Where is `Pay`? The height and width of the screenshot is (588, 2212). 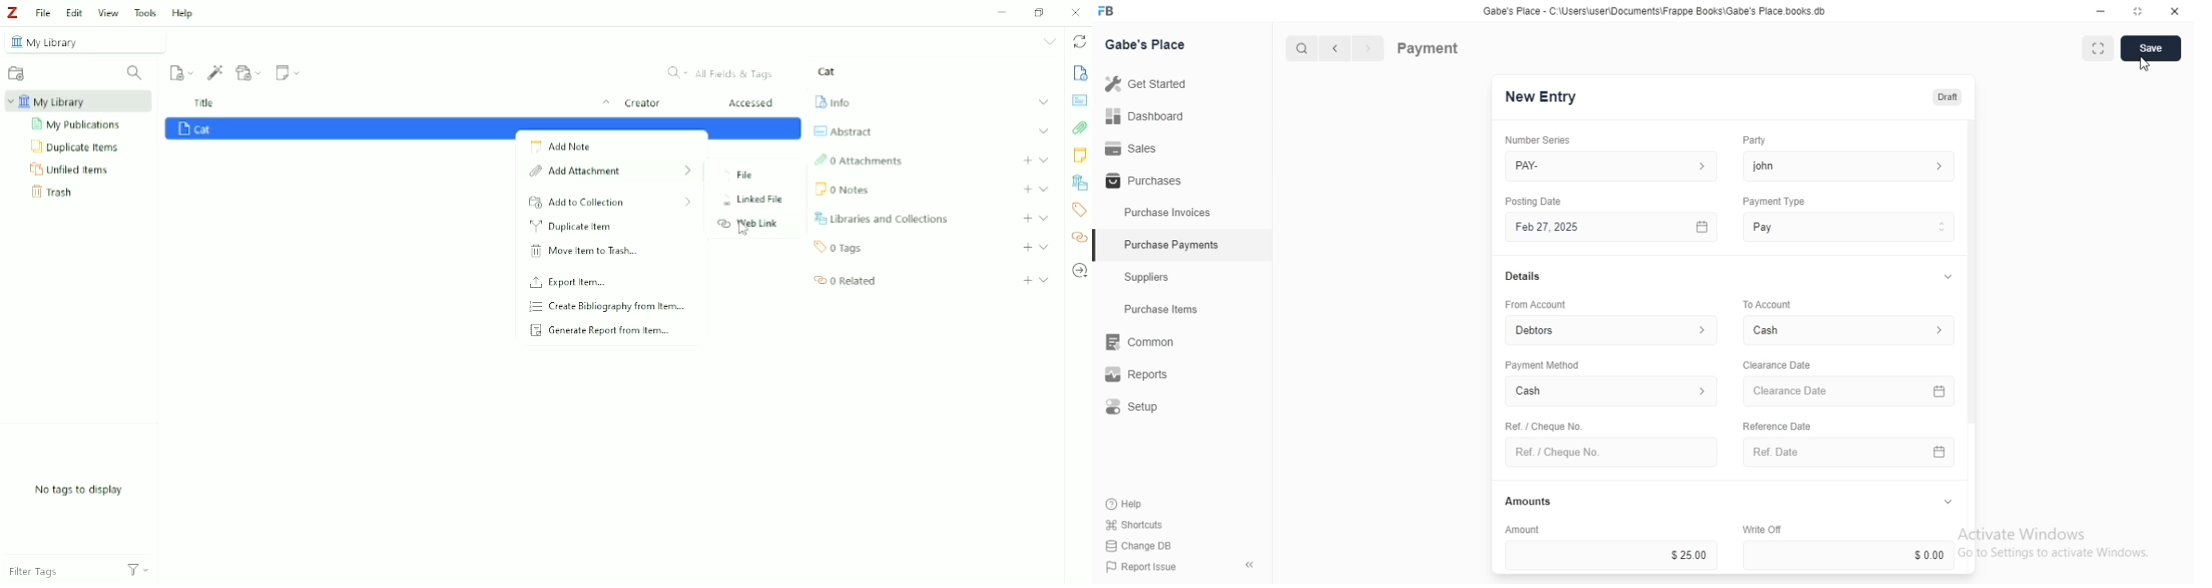
Pay is located at coordinates (1850, 227).